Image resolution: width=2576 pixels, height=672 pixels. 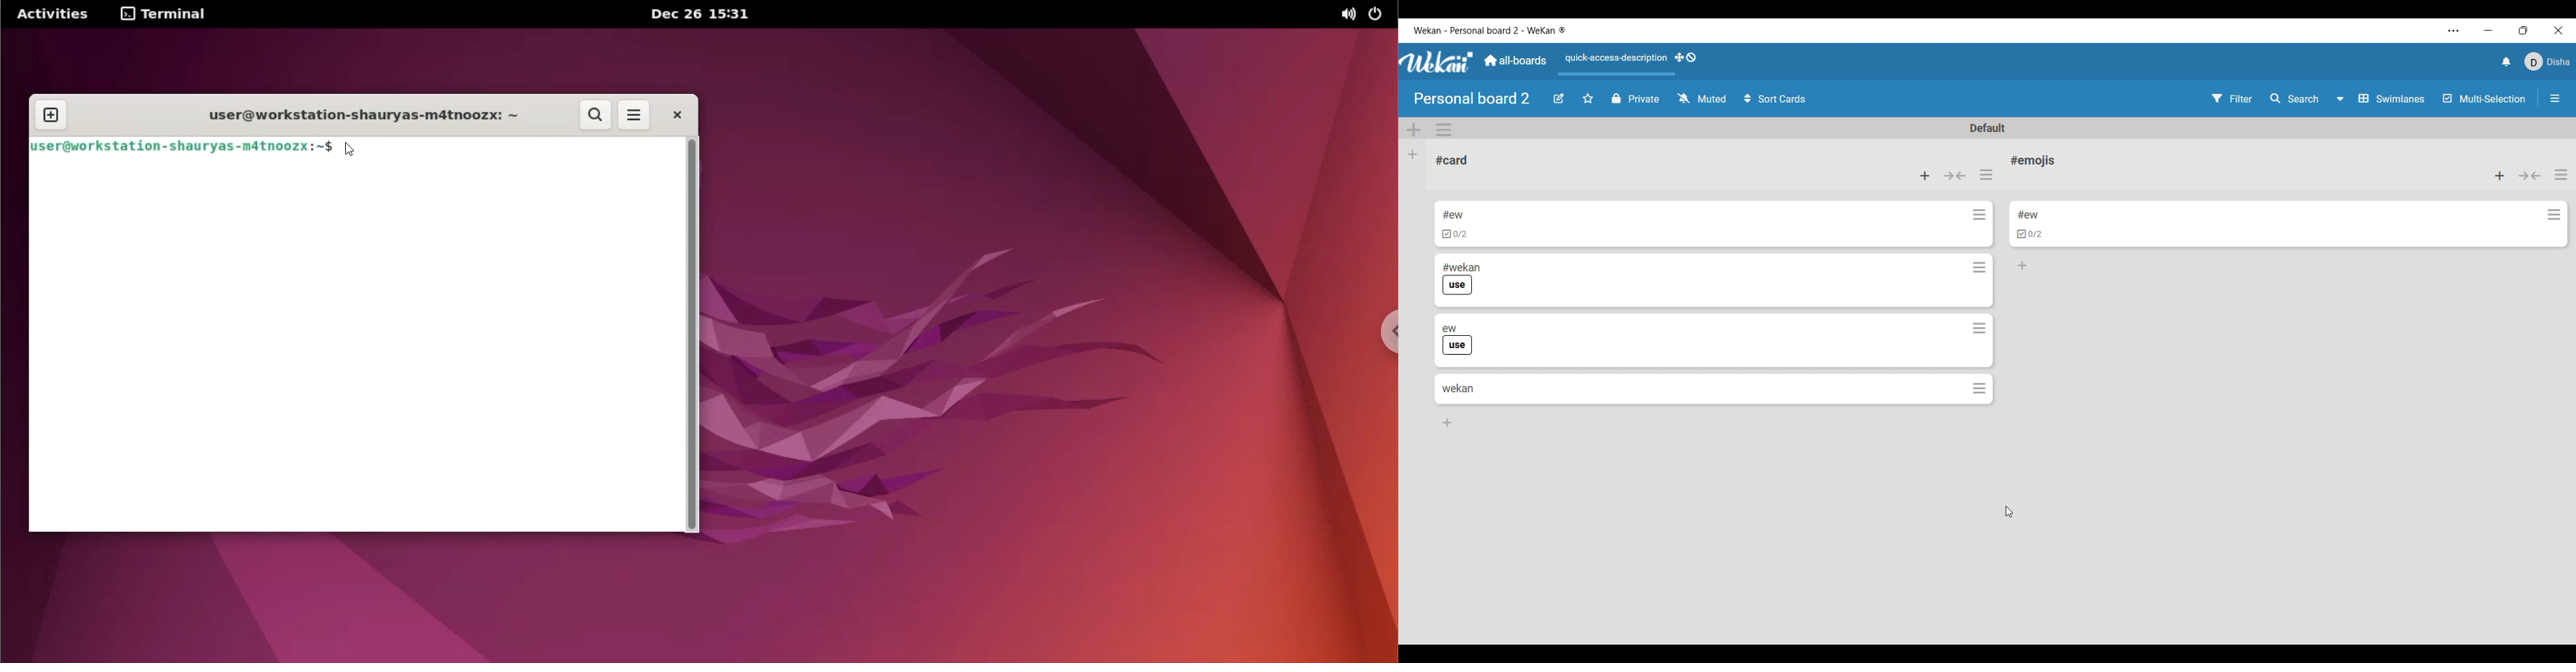 I want to click on Collapse, so click(x=2531, y=176).